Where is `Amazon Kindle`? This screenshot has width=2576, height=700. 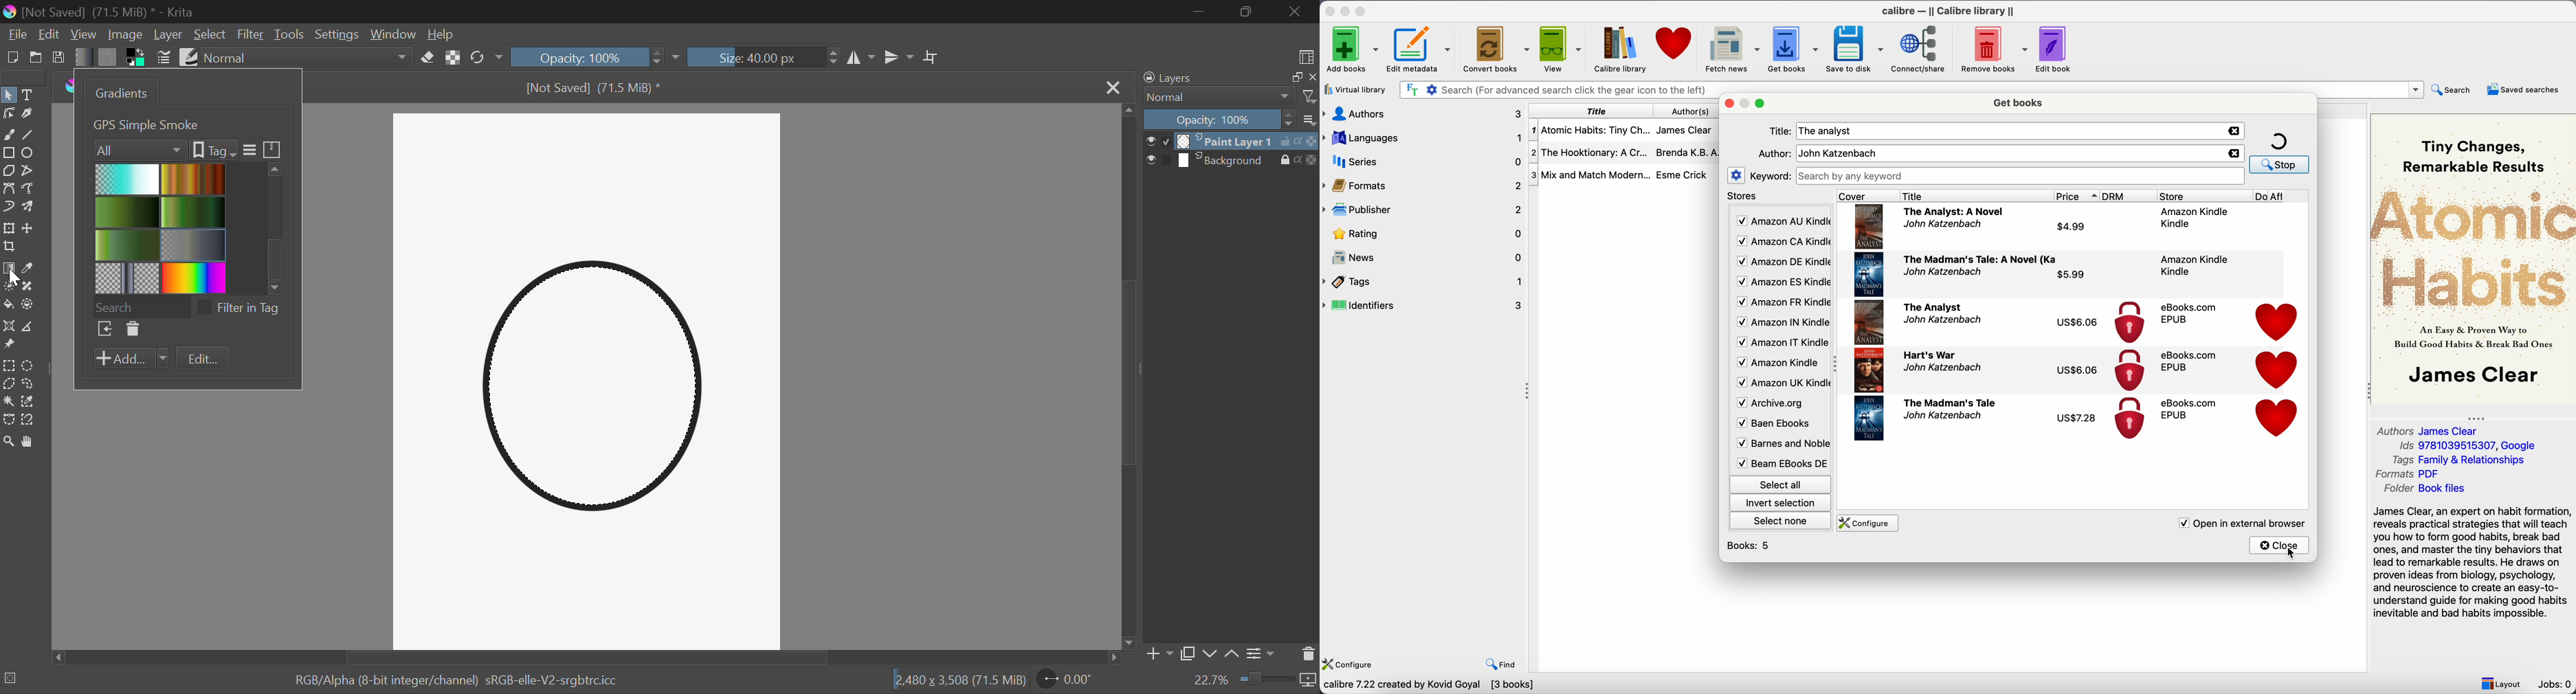 Amazon Kindle is located at coordinates (2193, 265).